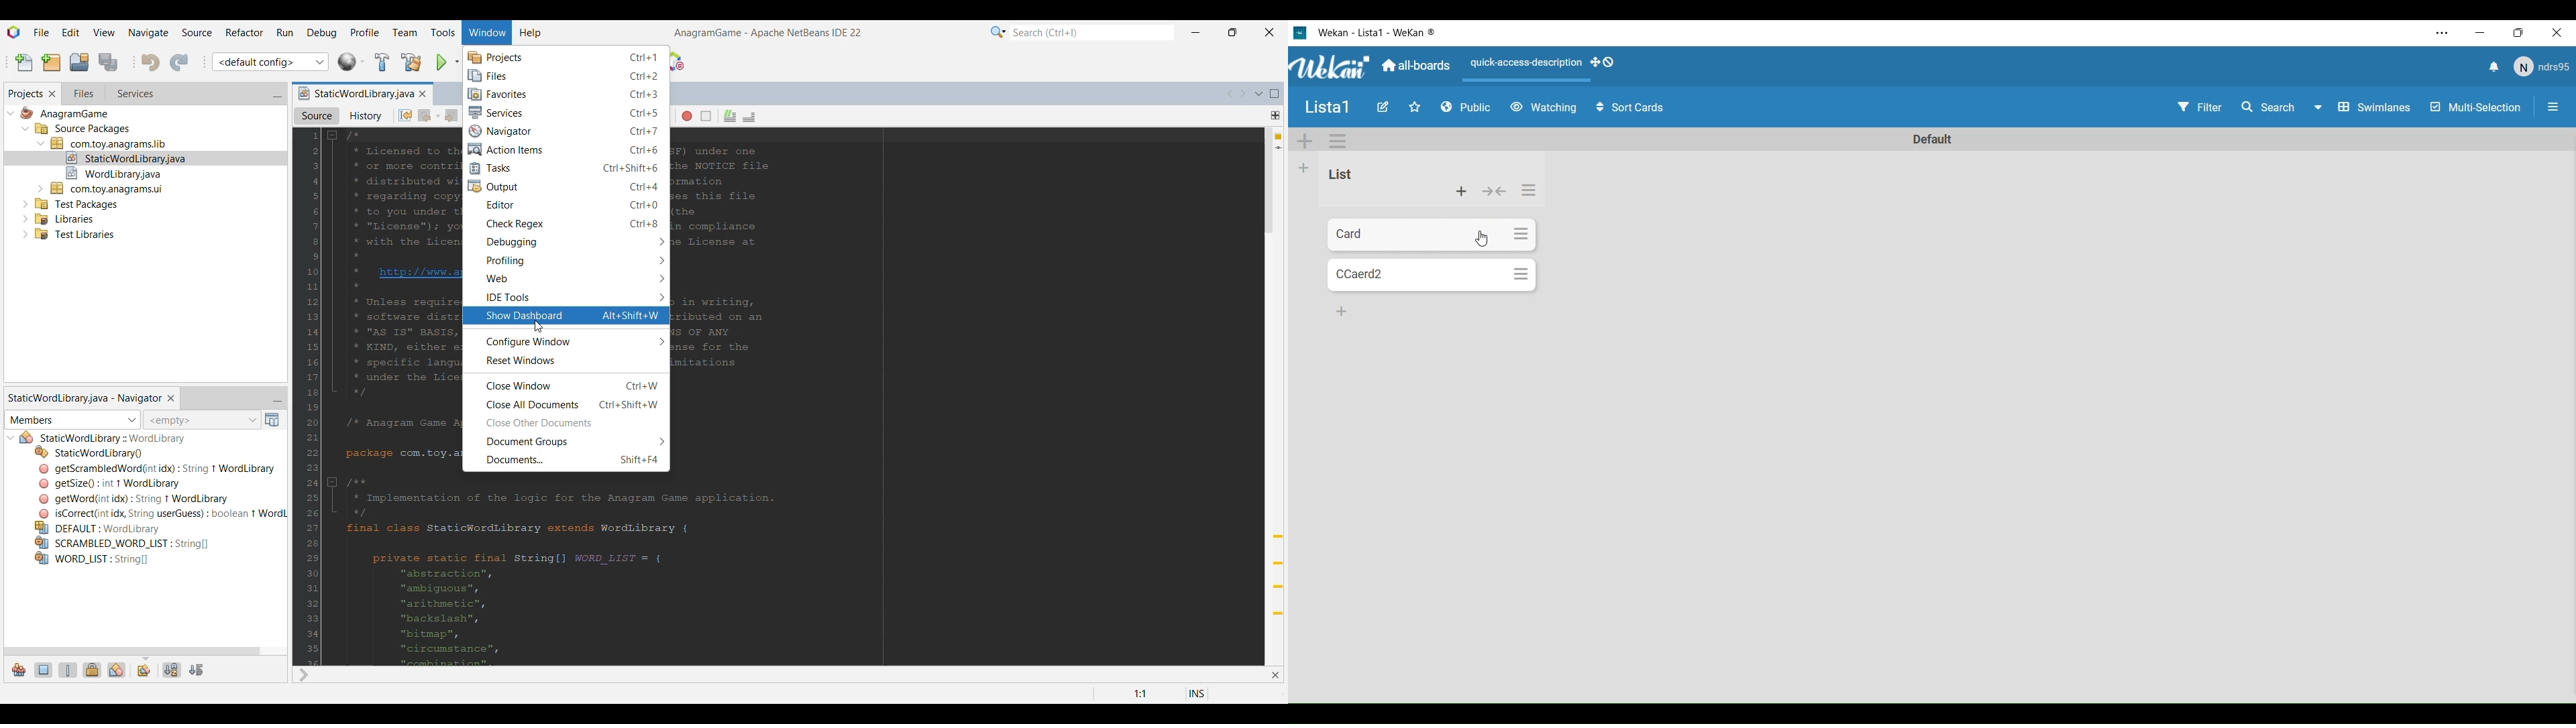  I want to click on Favorites, so click(1415, 107).